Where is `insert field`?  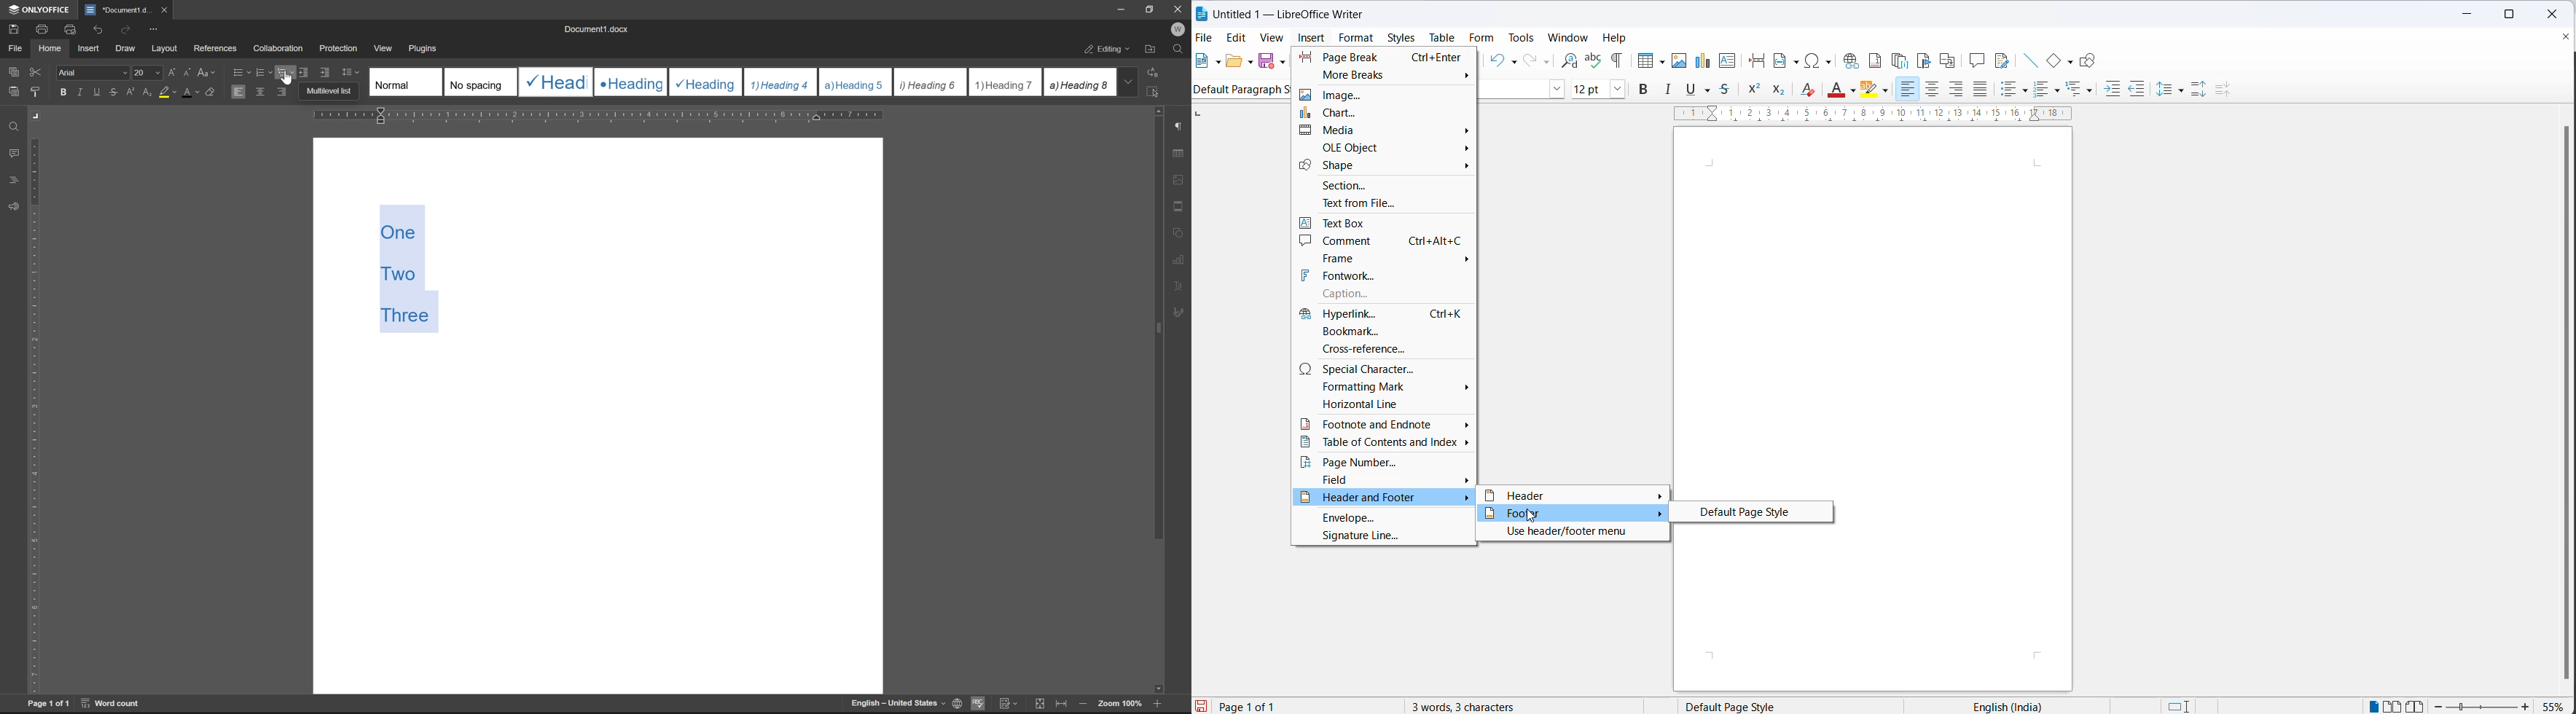
insert field is located at coordinates (1785, 61).